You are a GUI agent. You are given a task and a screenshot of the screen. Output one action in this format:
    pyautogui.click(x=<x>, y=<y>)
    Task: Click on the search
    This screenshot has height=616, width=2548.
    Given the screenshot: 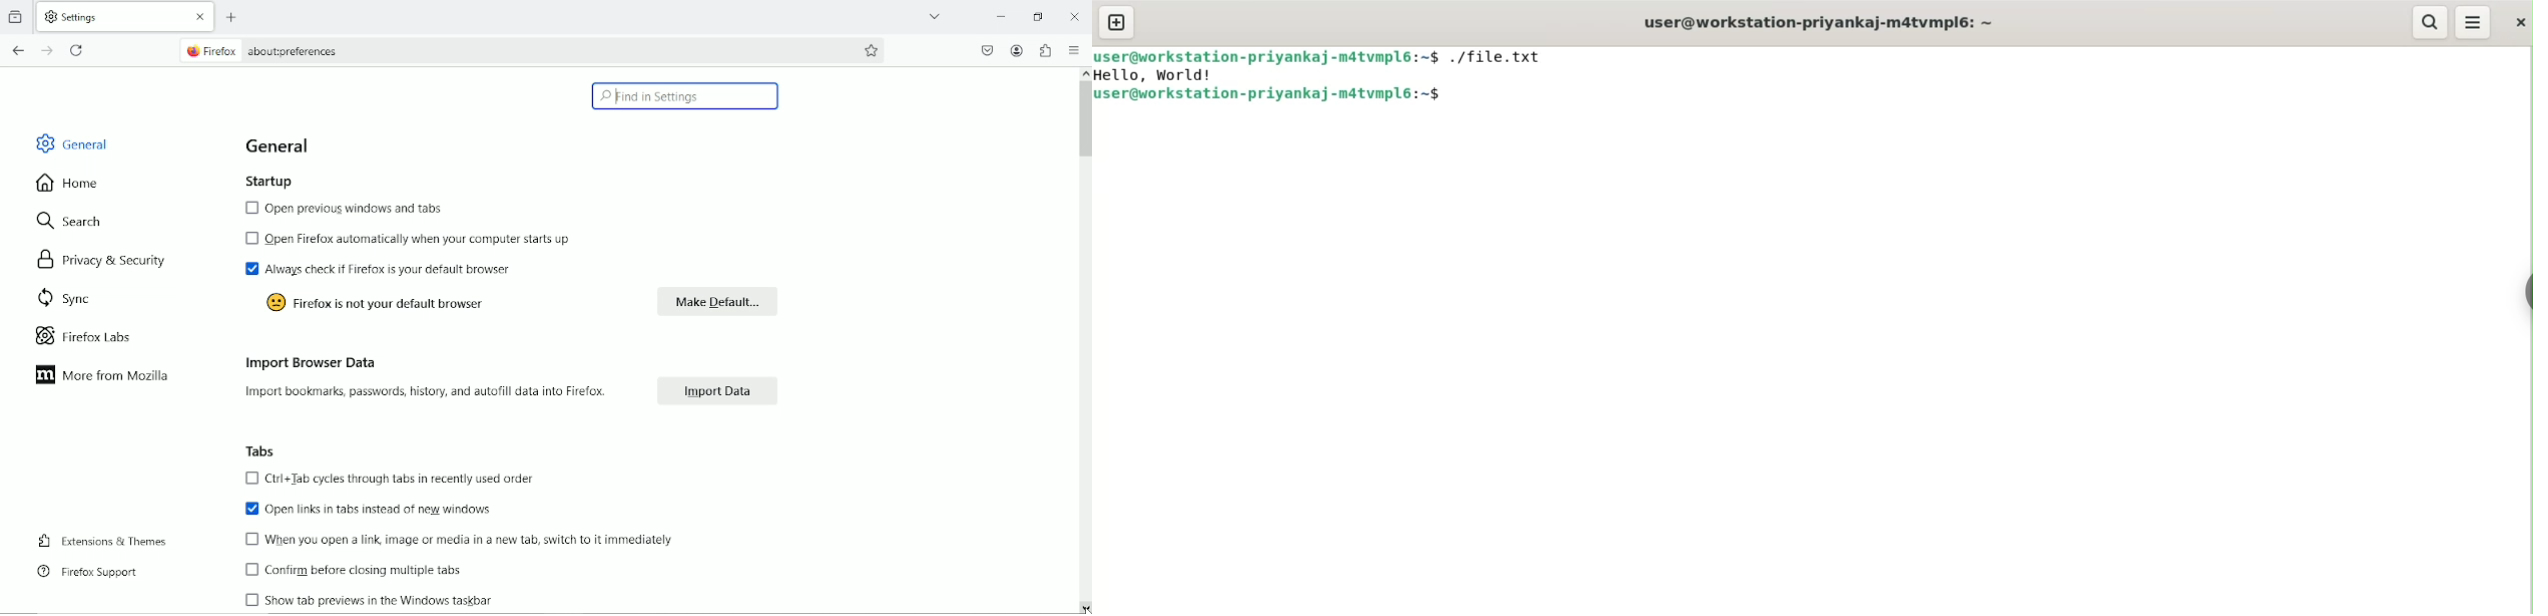 What is the action you would take?
    pyautogui.click(x=72, y=221)
    